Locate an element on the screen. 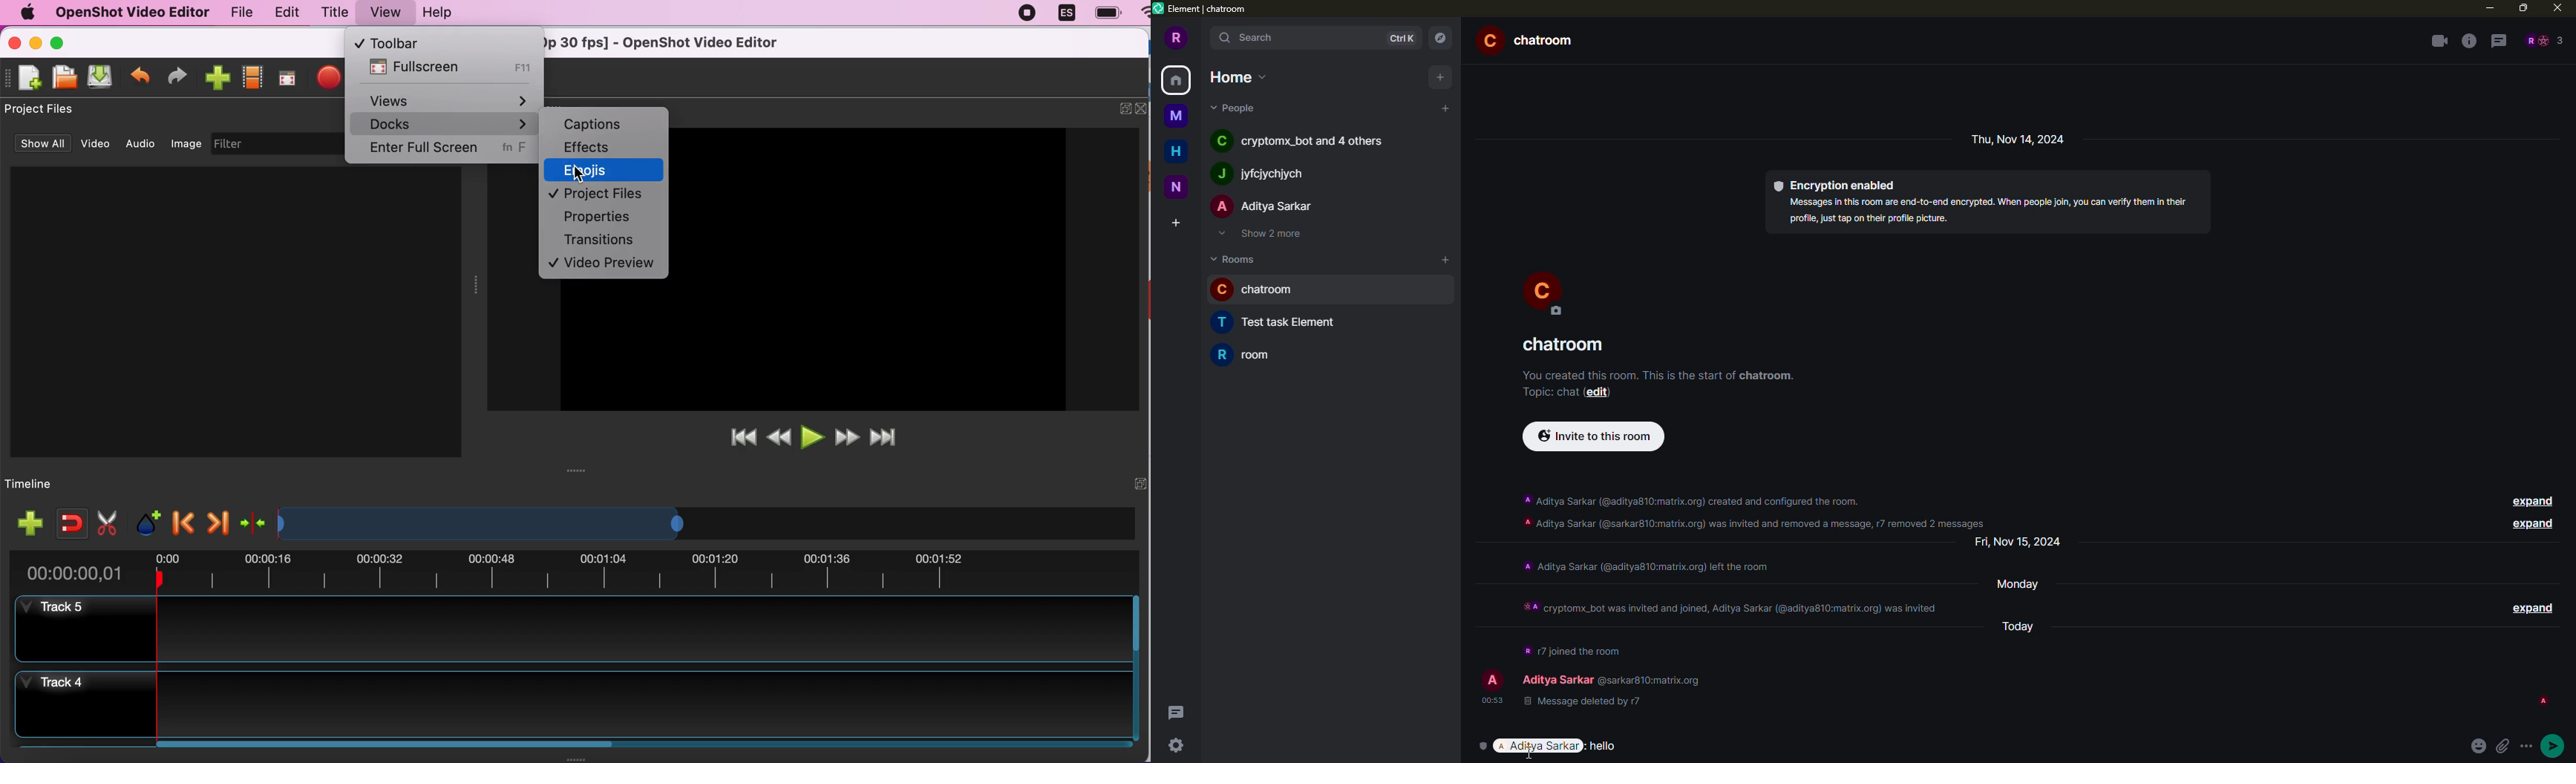 The image size is (2576, 784). navigator is located at coordinates (1440, 37).